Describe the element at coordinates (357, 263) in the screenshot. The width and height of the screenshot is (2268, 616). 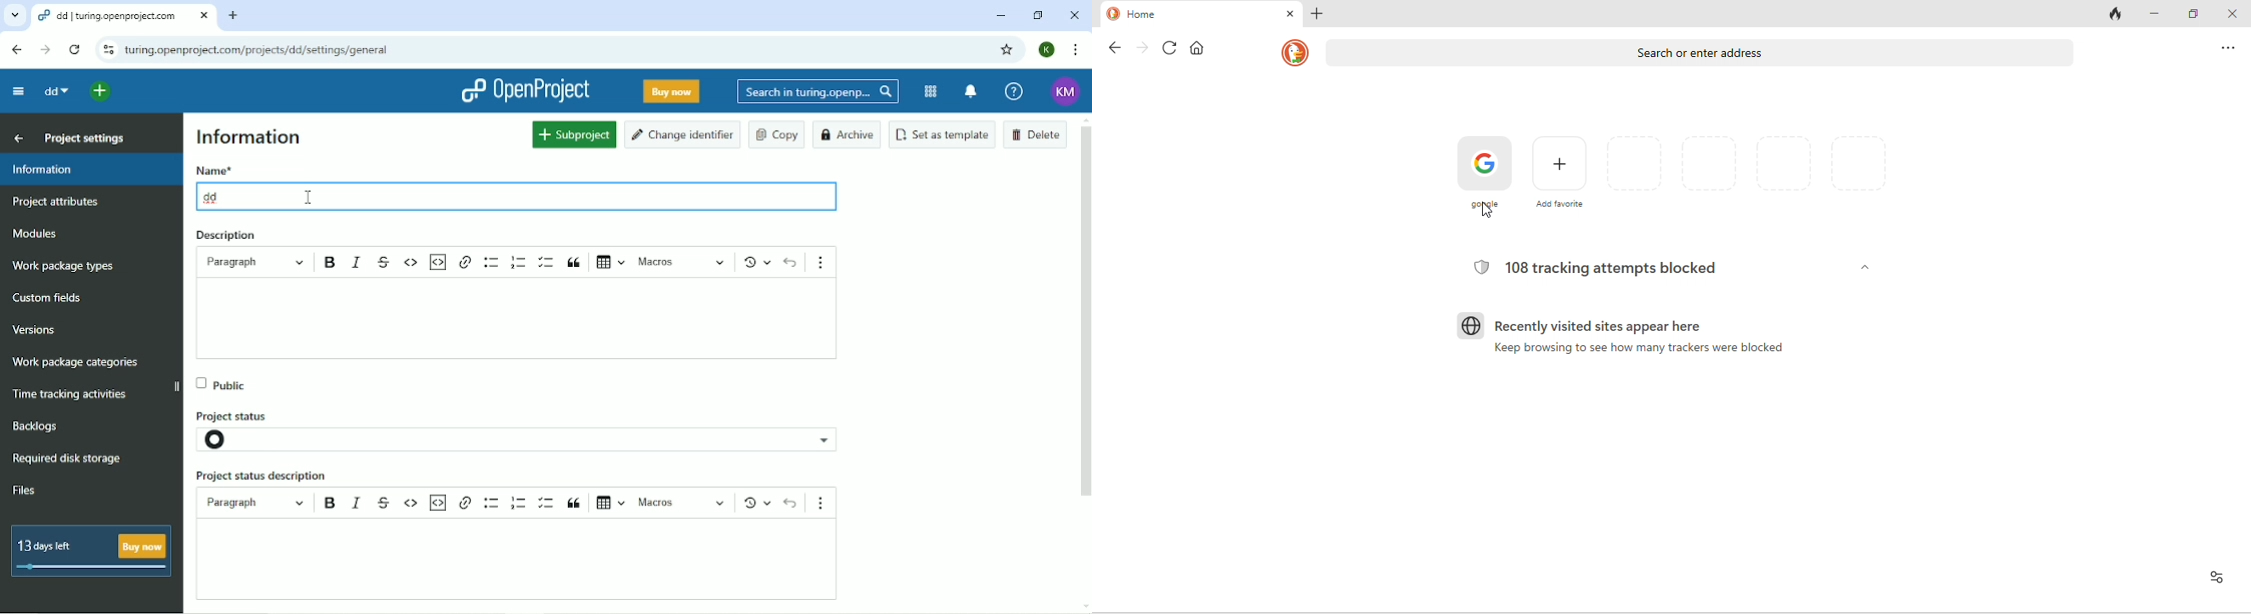
I see `Italic` at that location.